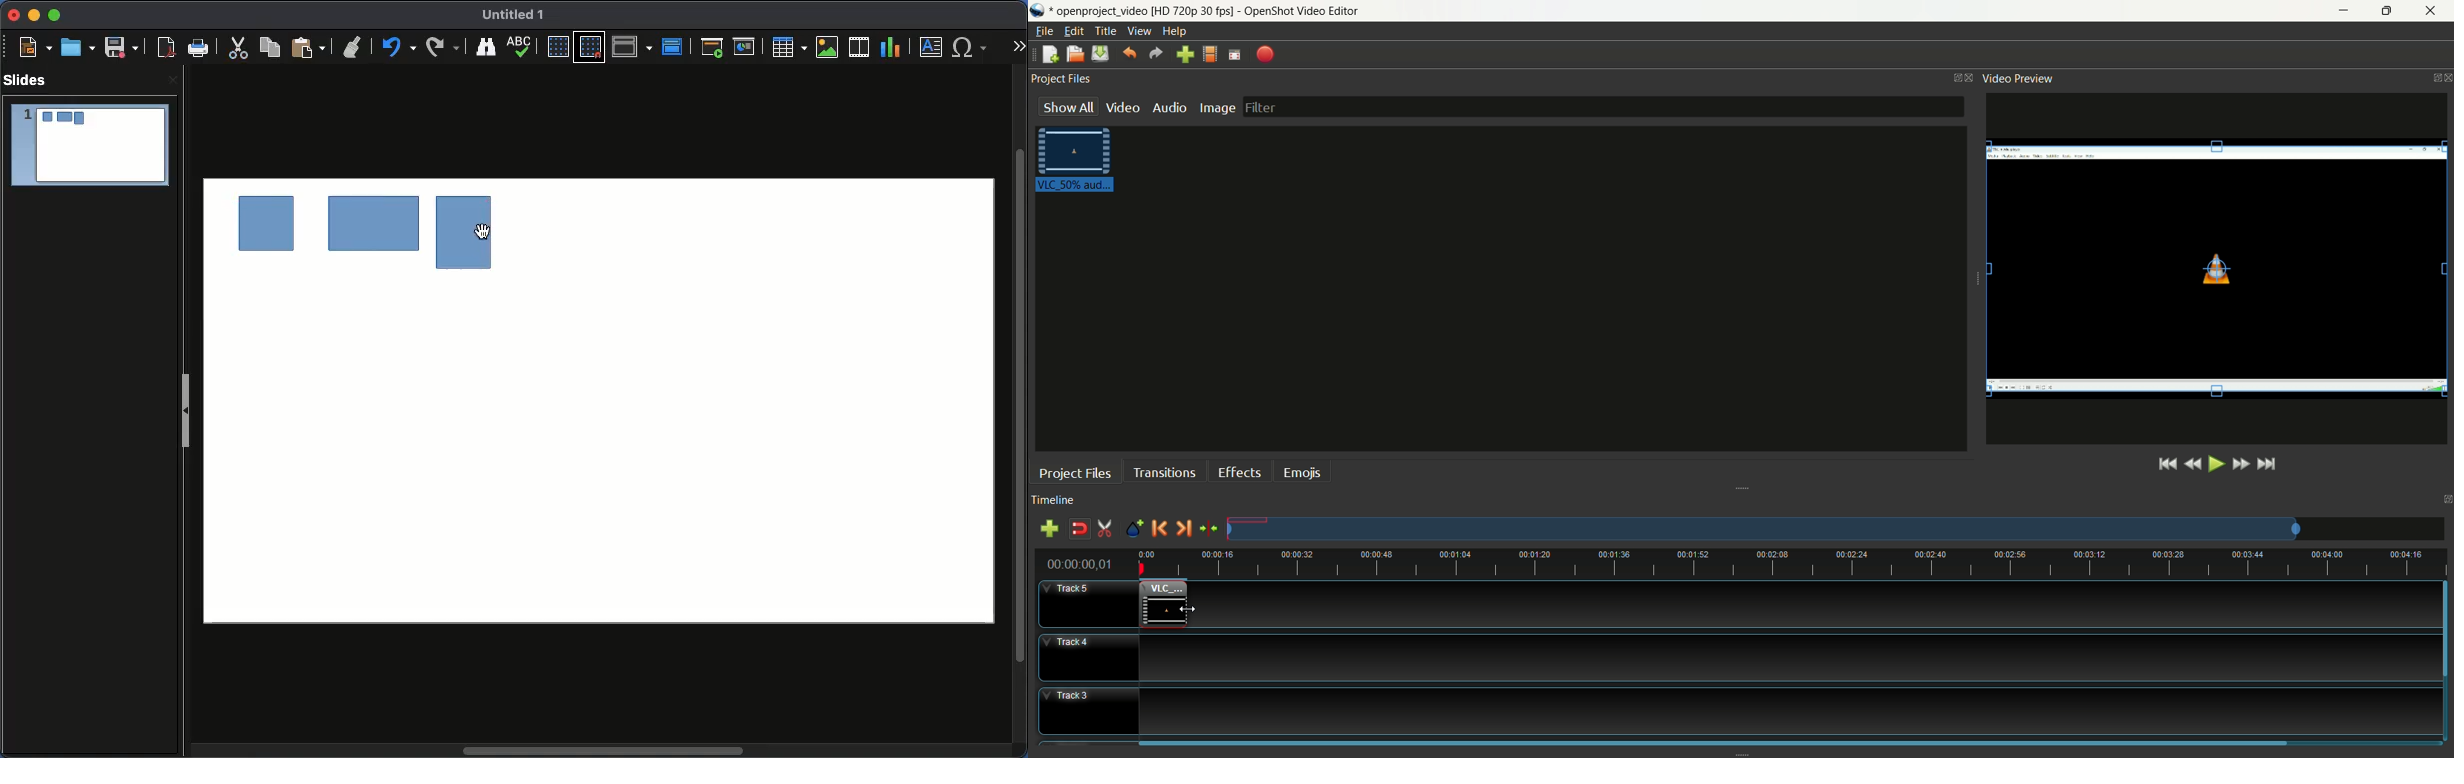 Image resolution: width=2464 pixels, height=784 pixels. Describe the element at coordinates (1174, 31) in the screenshot. I see `help` at that location.